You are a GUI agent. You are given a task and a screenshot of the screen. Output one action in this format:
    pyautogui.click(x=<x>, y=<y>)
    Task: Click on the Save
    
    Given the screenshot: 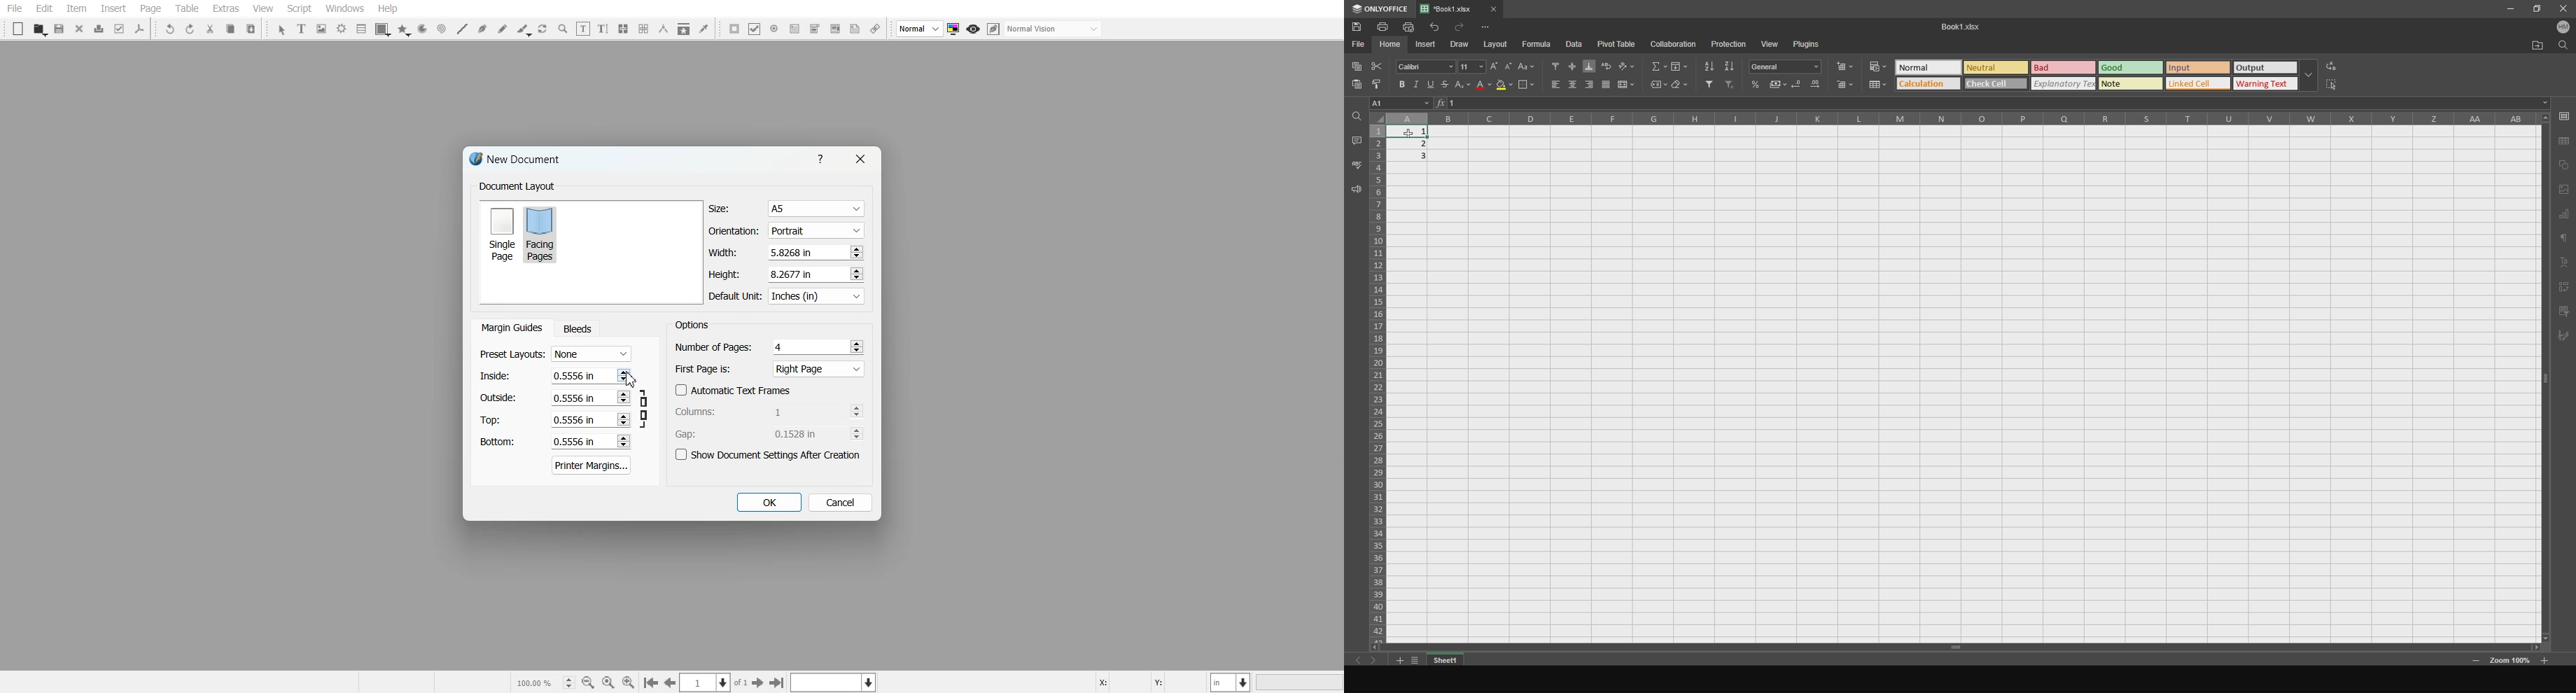 What is the action you would take?
    pyautogui.click(x=60, y=29)
    